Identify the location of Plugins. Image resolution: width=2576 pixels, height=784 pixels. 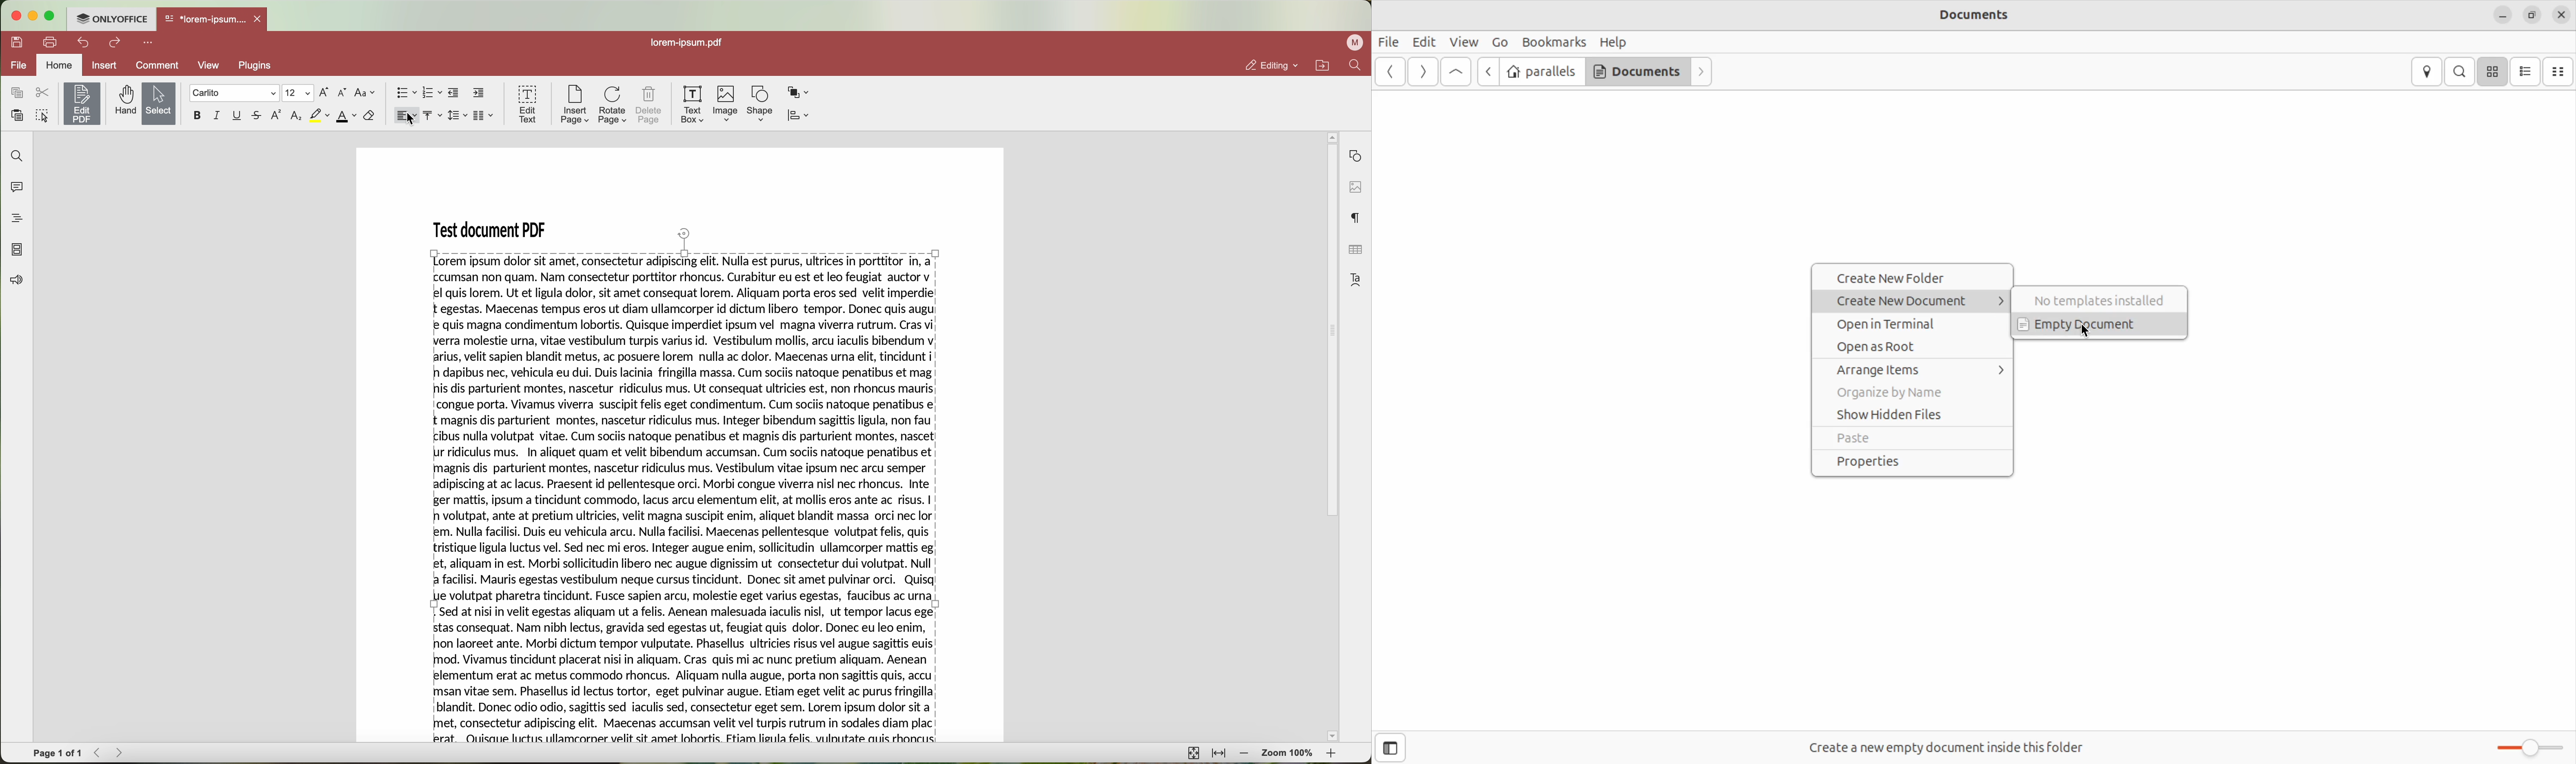
(256, 66).